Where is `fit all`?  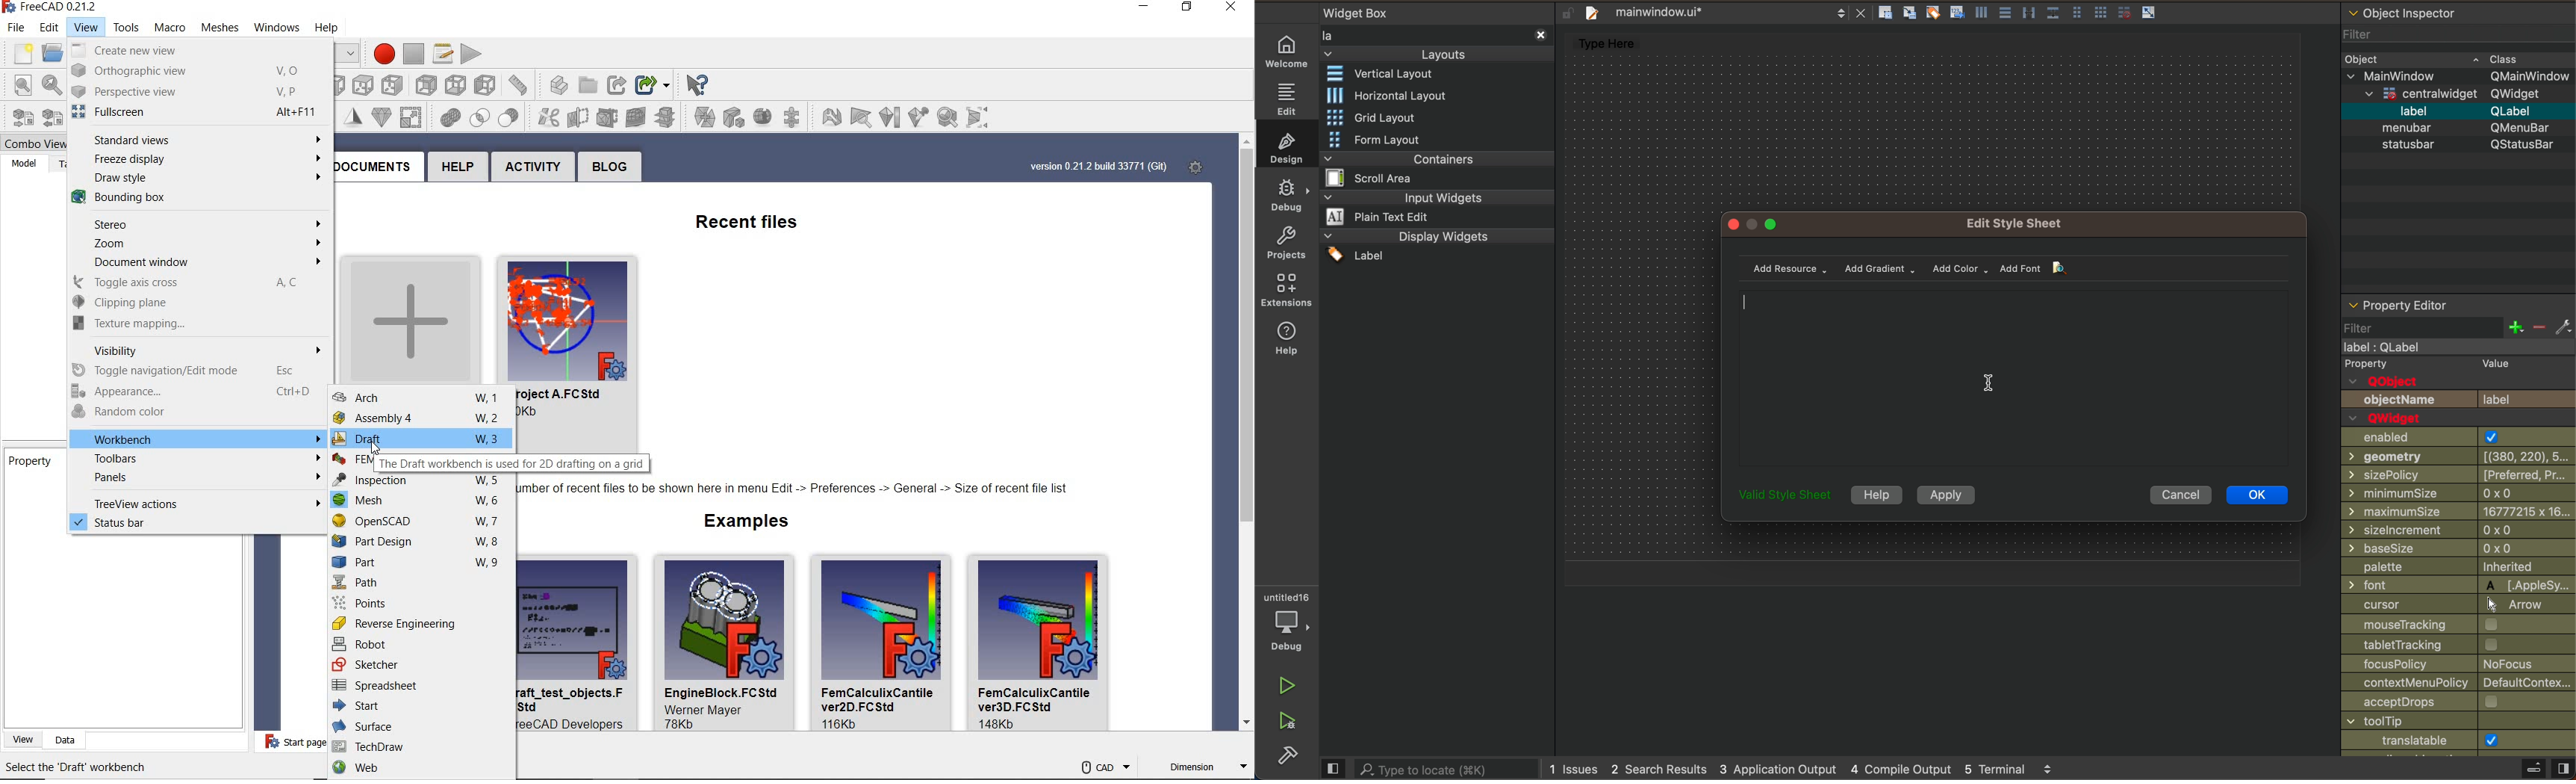 fit all is located at coordinates (18, 85).